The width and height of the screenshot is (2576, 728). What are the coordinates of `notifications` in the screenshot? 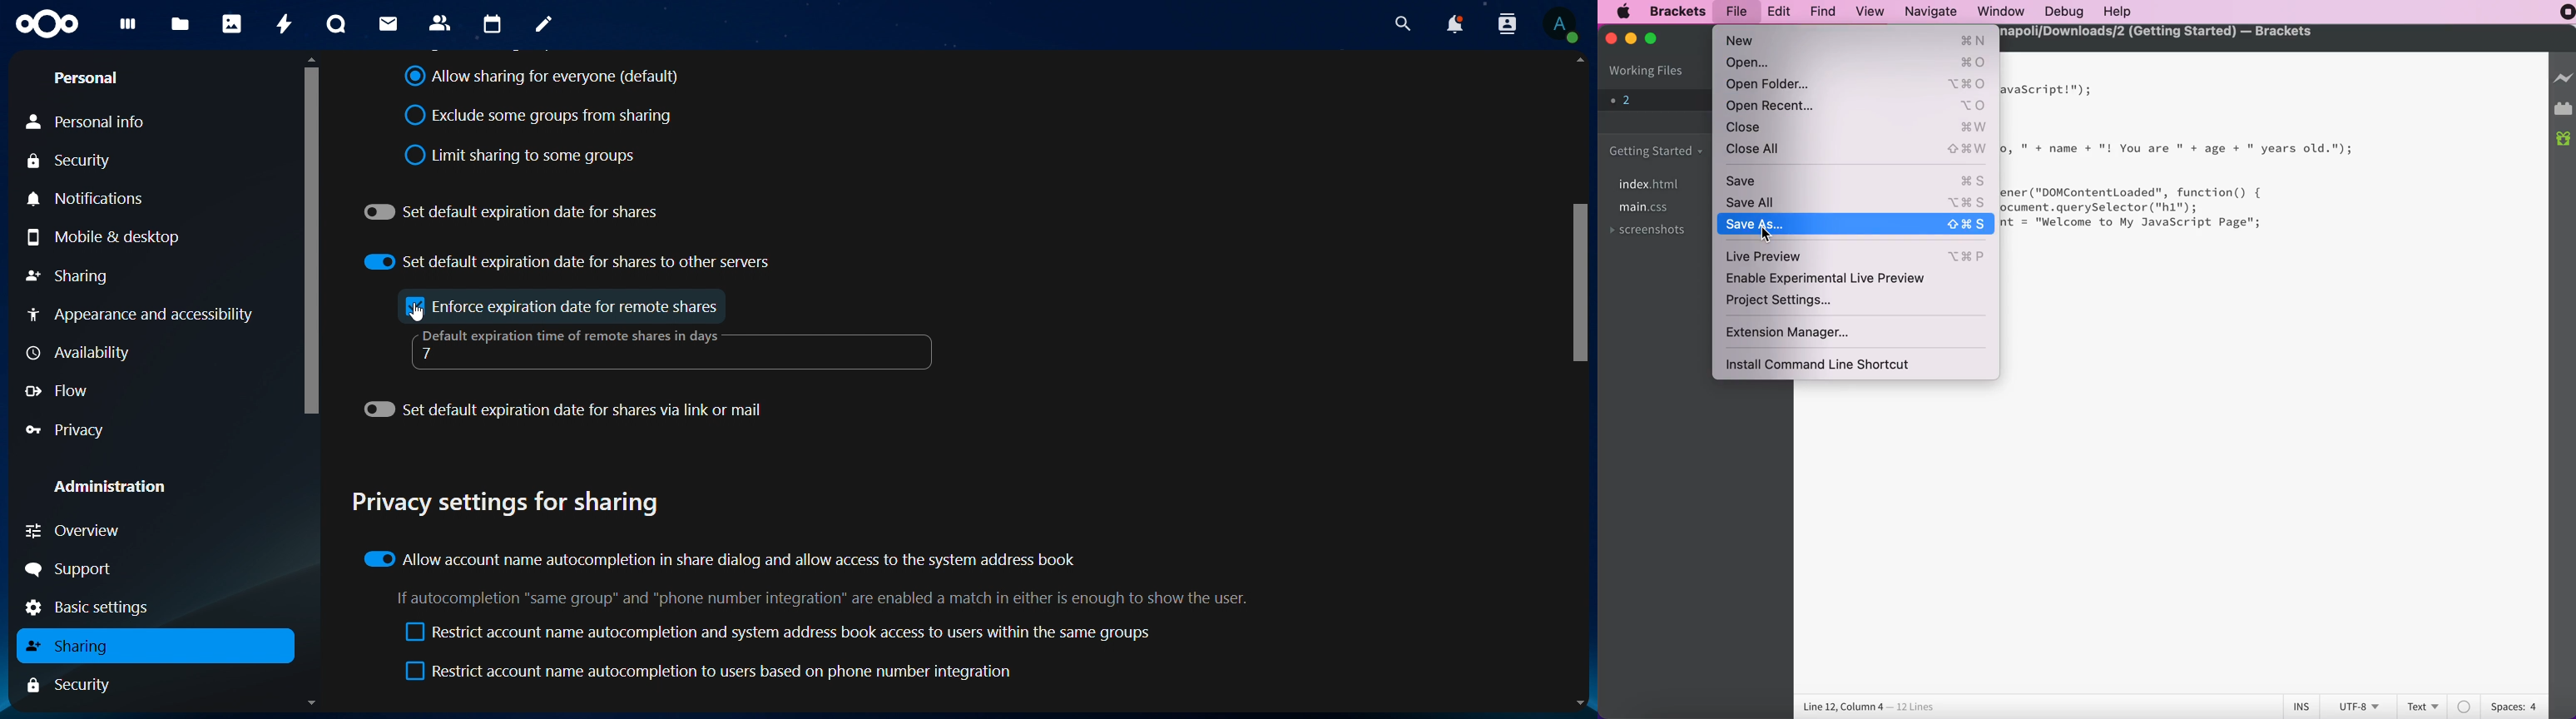 It's located at (1454, 25).